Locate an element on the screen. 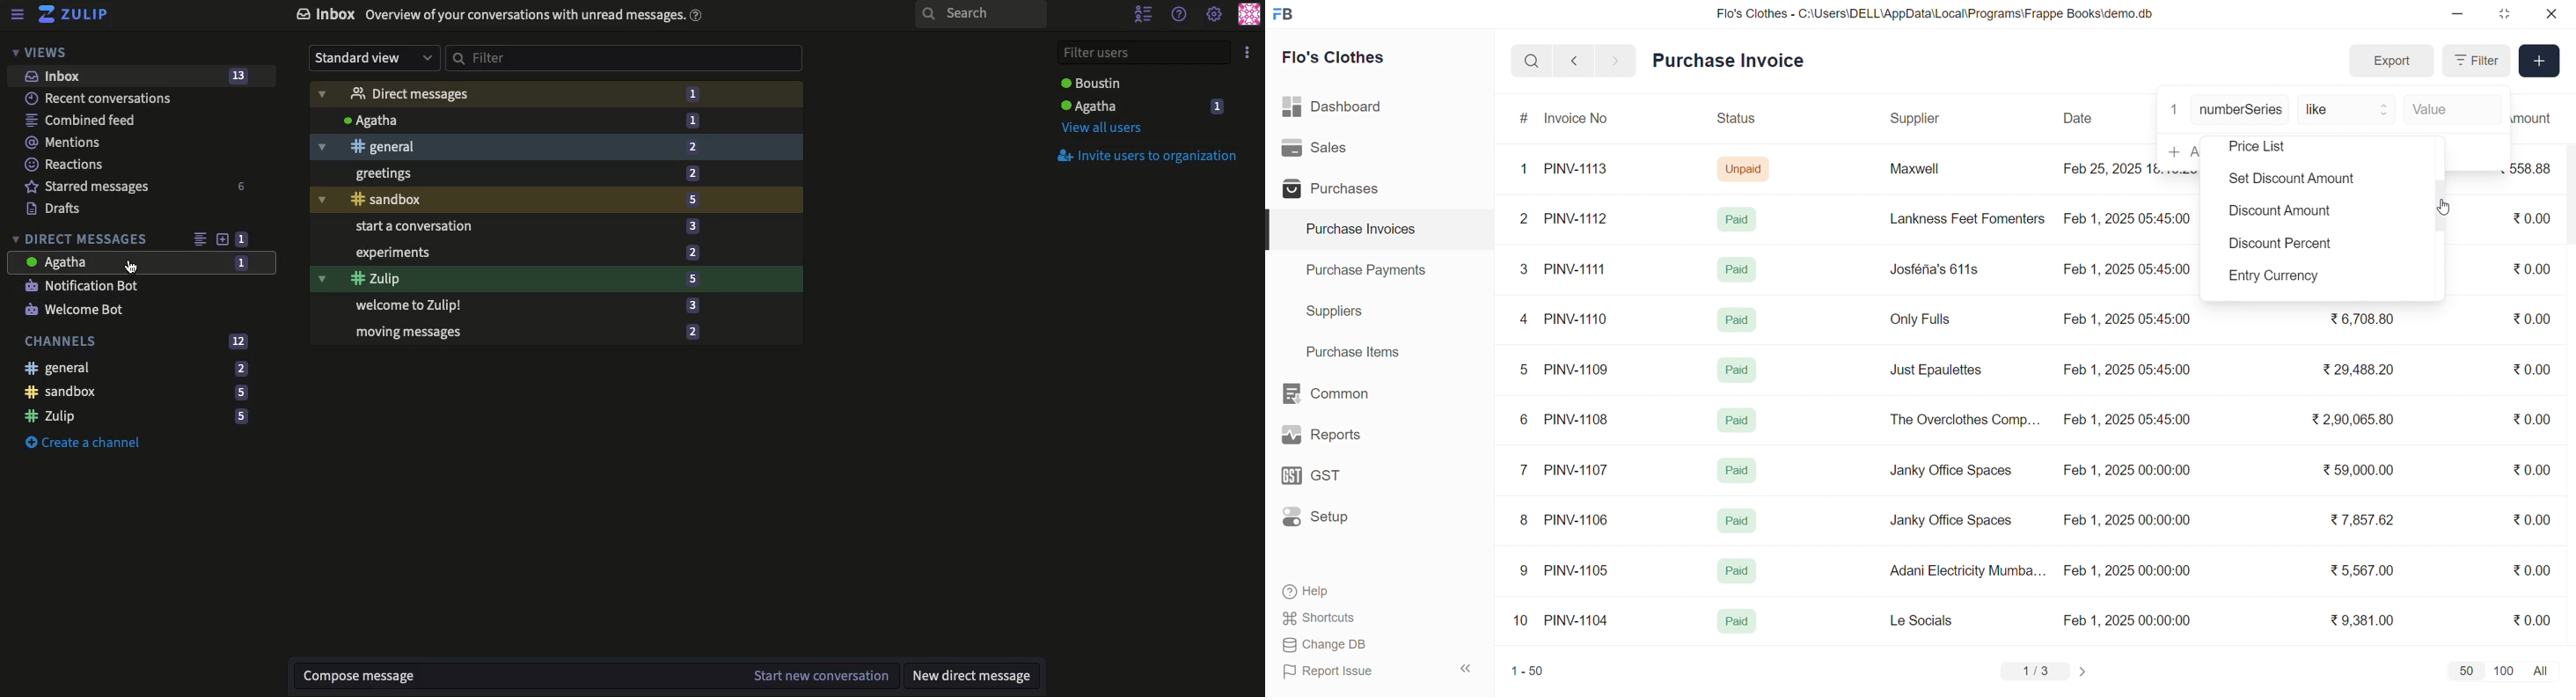 Image resolution: width=2576 pixels, height=700 pixels. Feb 1, 2025 00:00:00 is located at coordinates (2129, 620).